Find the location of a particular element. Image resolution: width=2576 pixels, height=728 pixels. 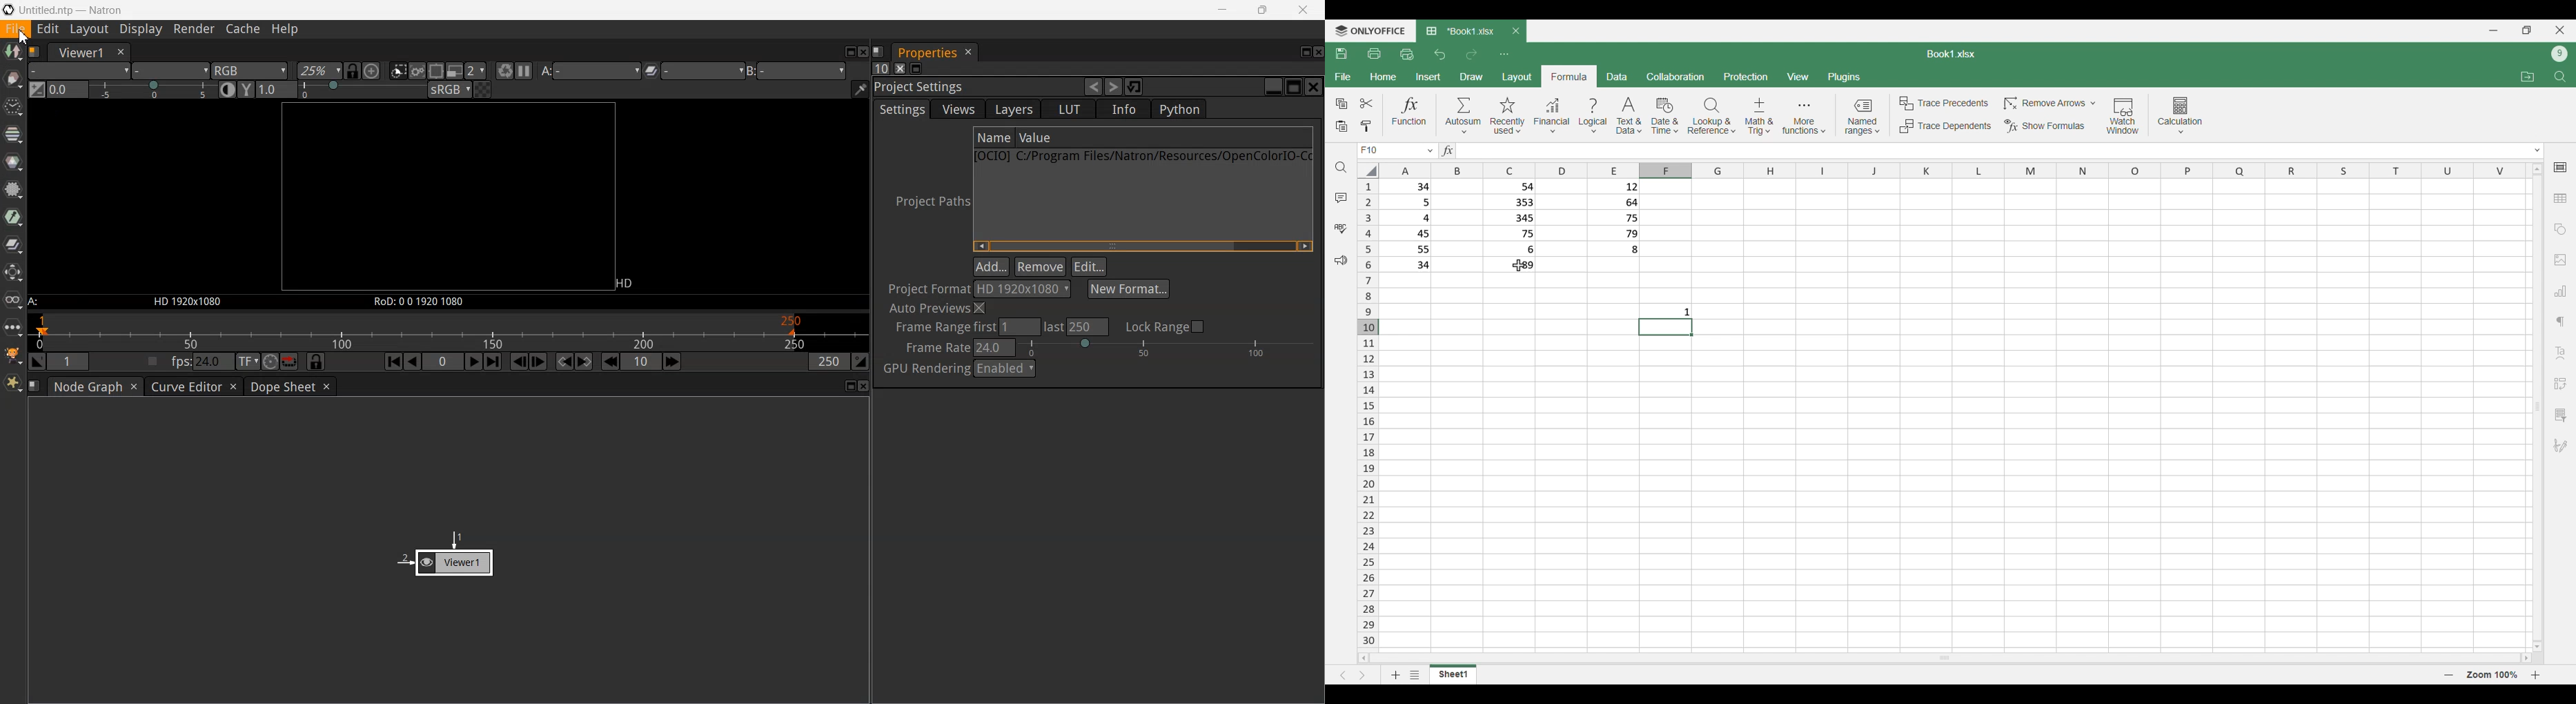

Close interface is located at coordinates (2561, 30).